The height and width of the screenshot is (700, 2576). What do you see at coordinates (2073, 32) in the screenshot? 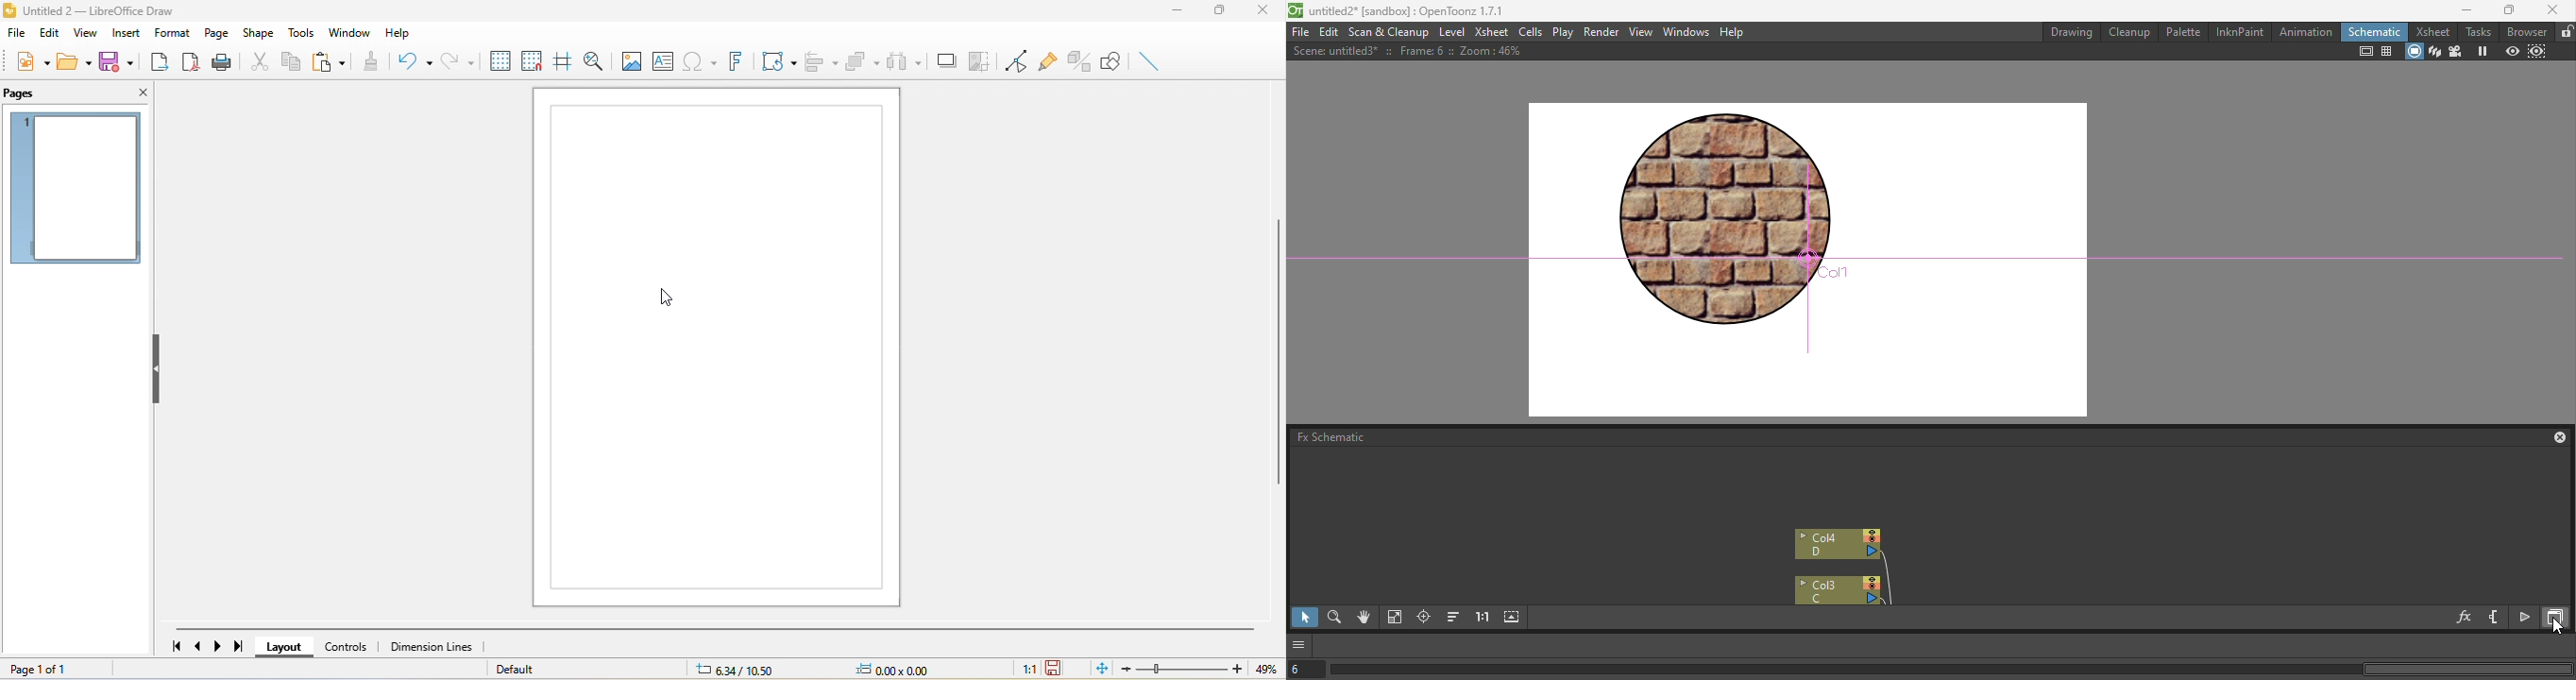
I see `Drawing` at bounding box center [2073, 32].